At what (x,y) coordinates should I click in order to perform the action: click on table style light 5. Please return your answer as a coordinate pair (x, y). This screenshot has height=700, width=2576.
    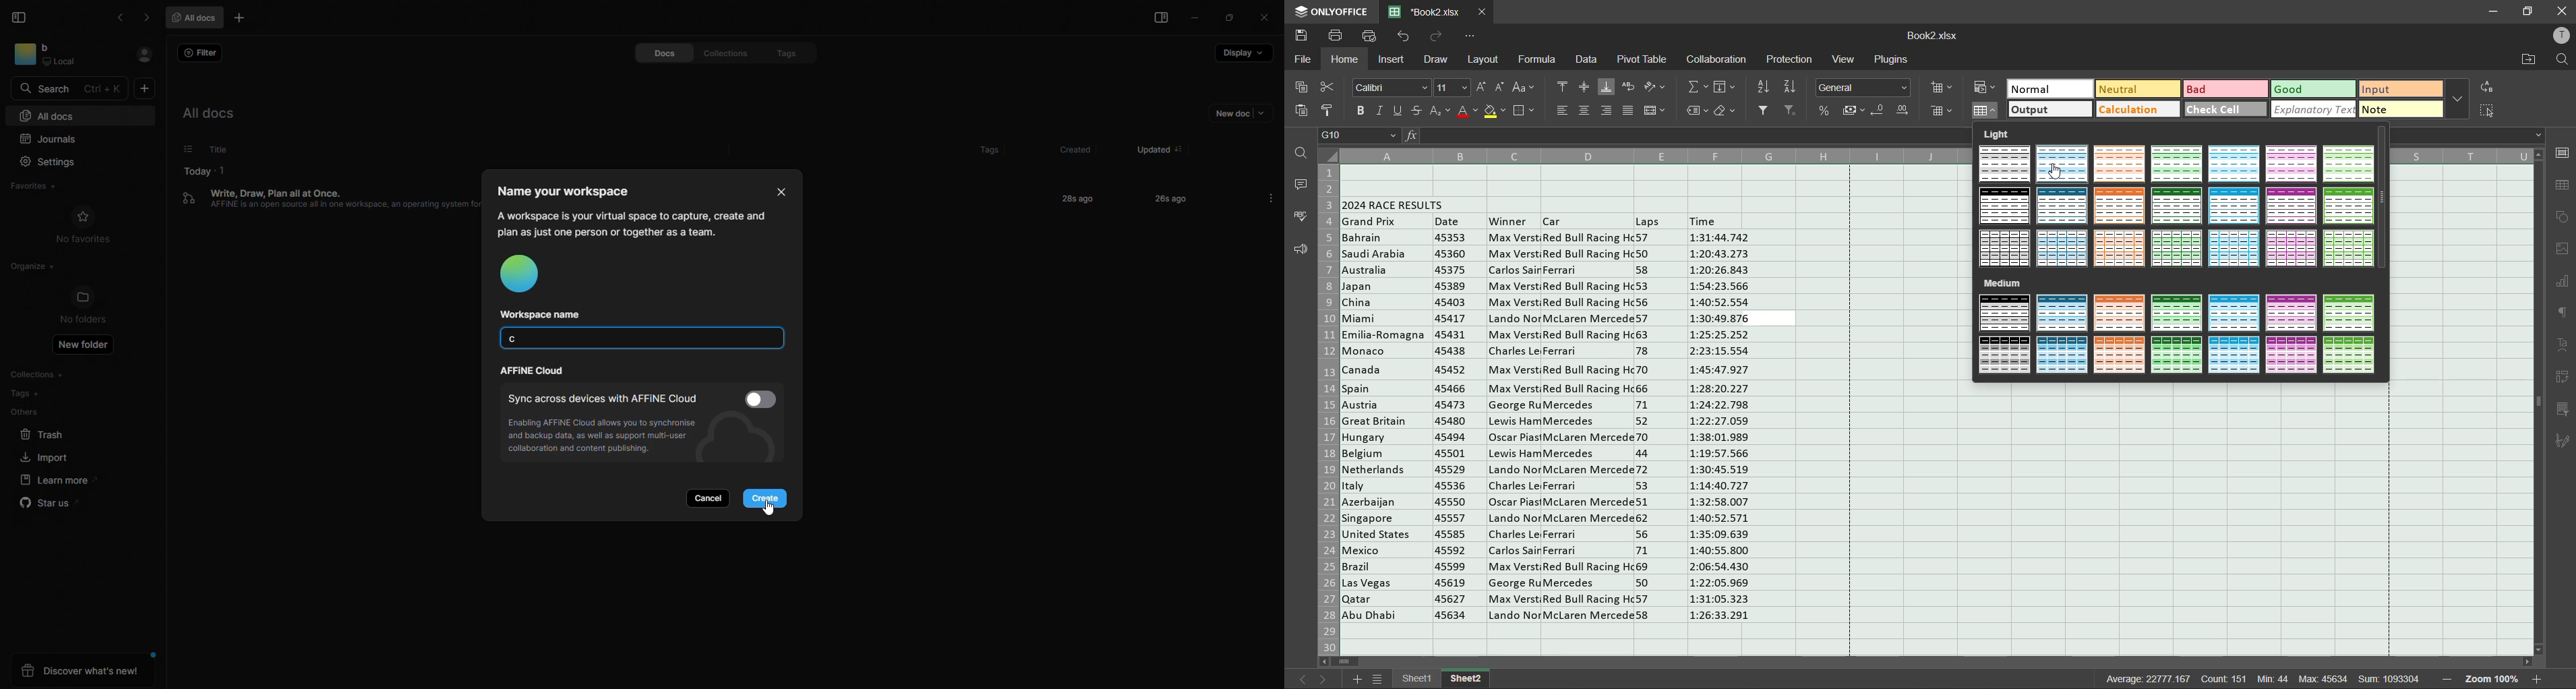
    Looking at the image, I should click on (2236, 167).